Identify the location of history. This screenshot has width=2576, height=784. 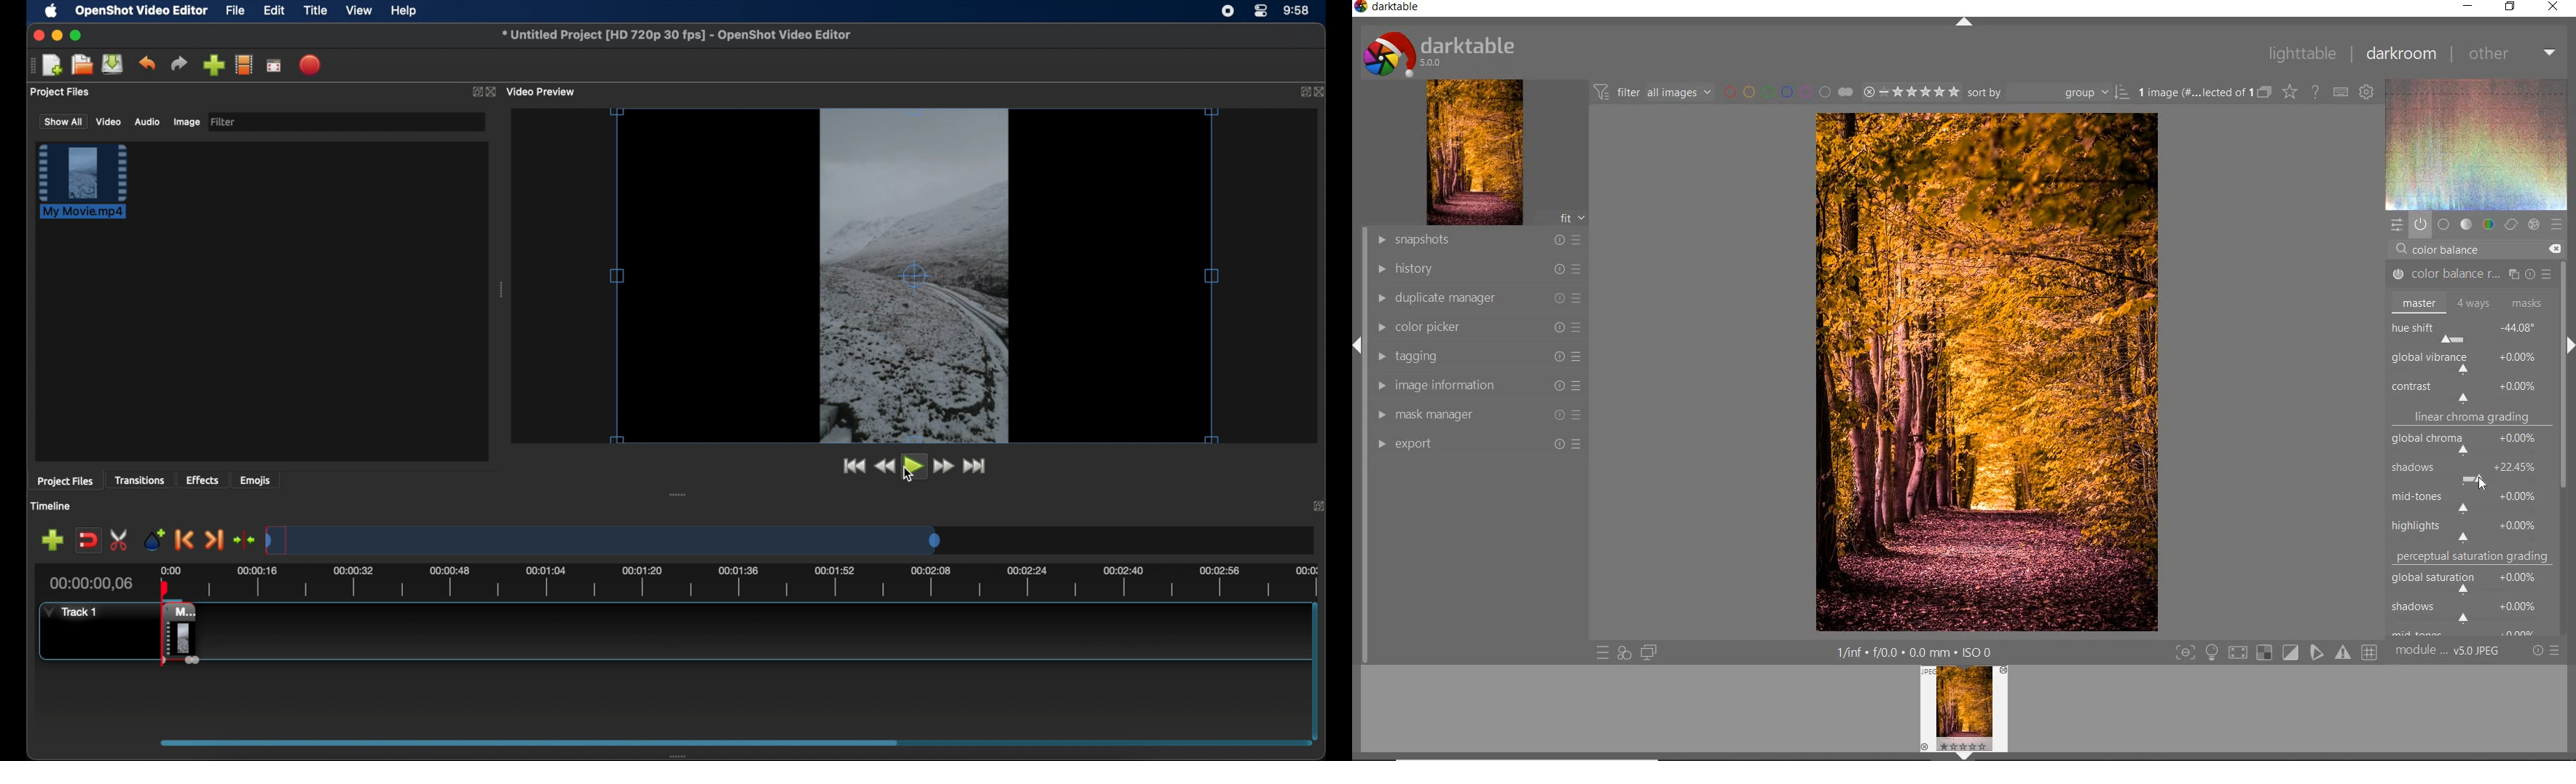
(1478, 268).